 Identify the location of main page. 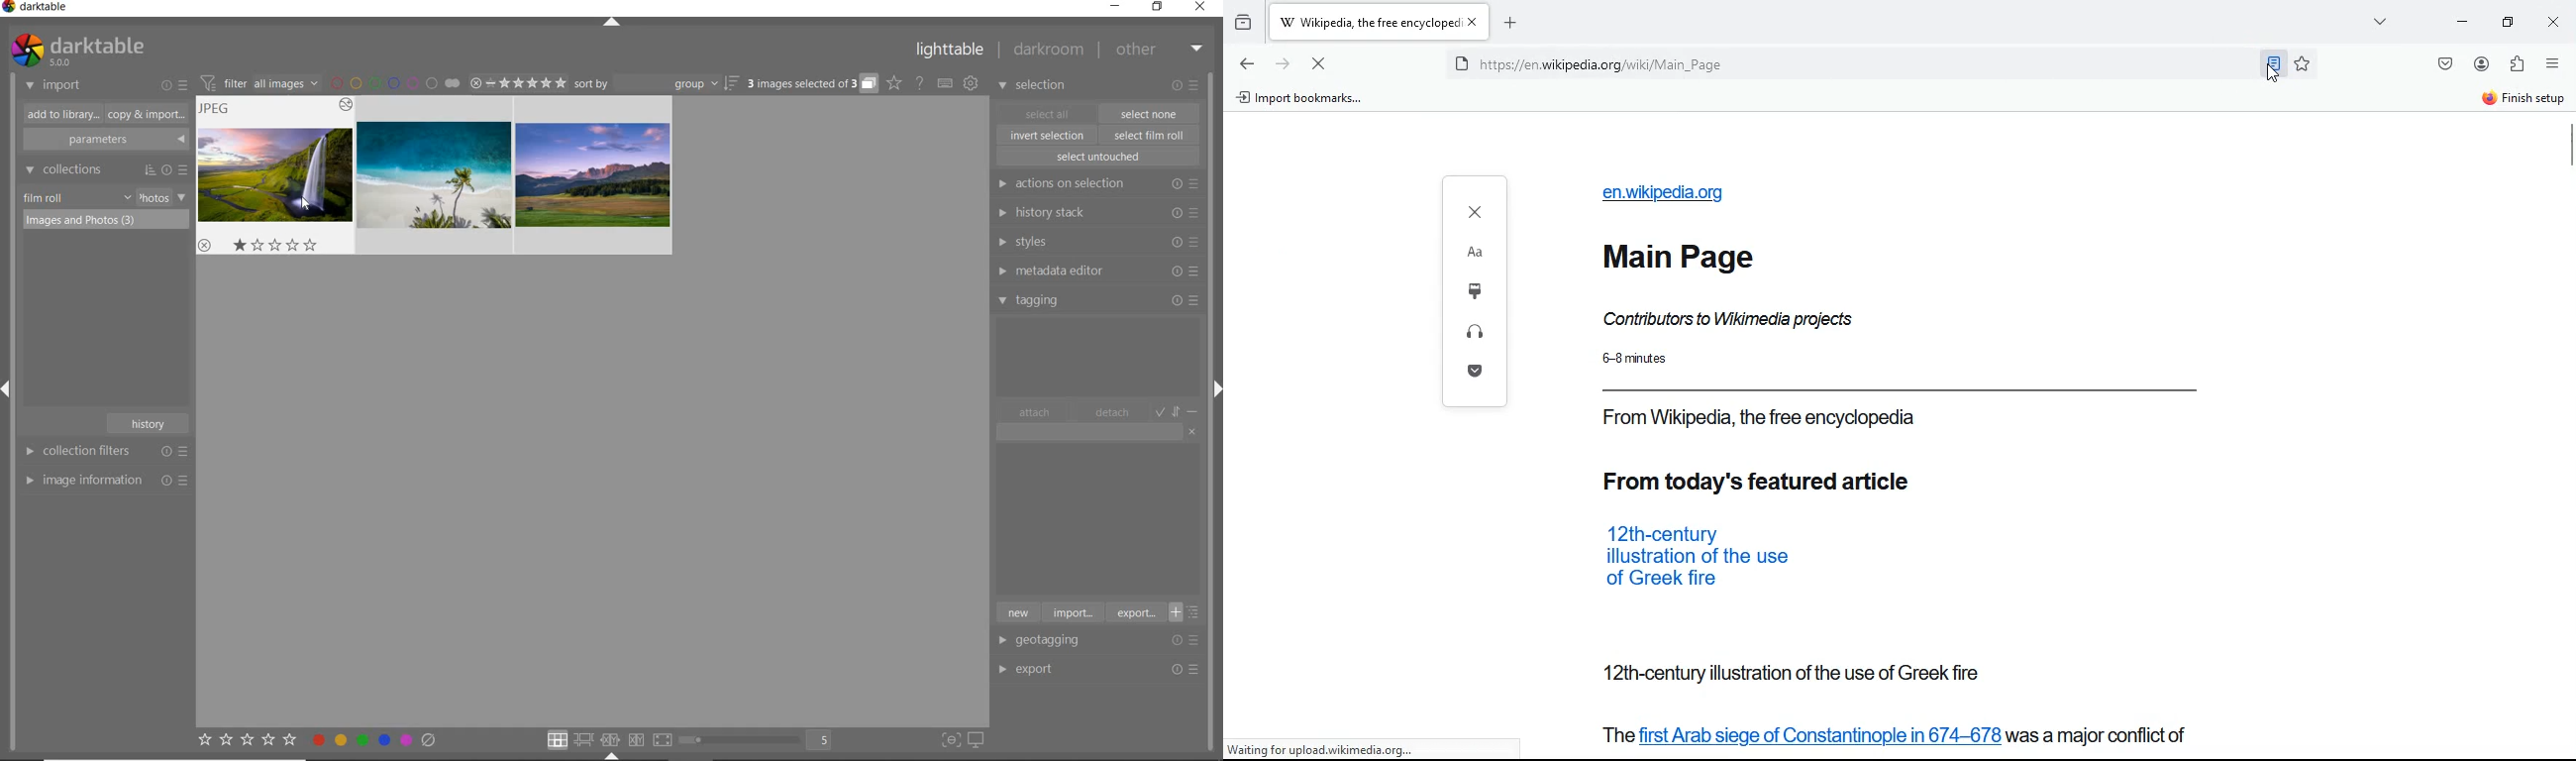
(1682, 256).